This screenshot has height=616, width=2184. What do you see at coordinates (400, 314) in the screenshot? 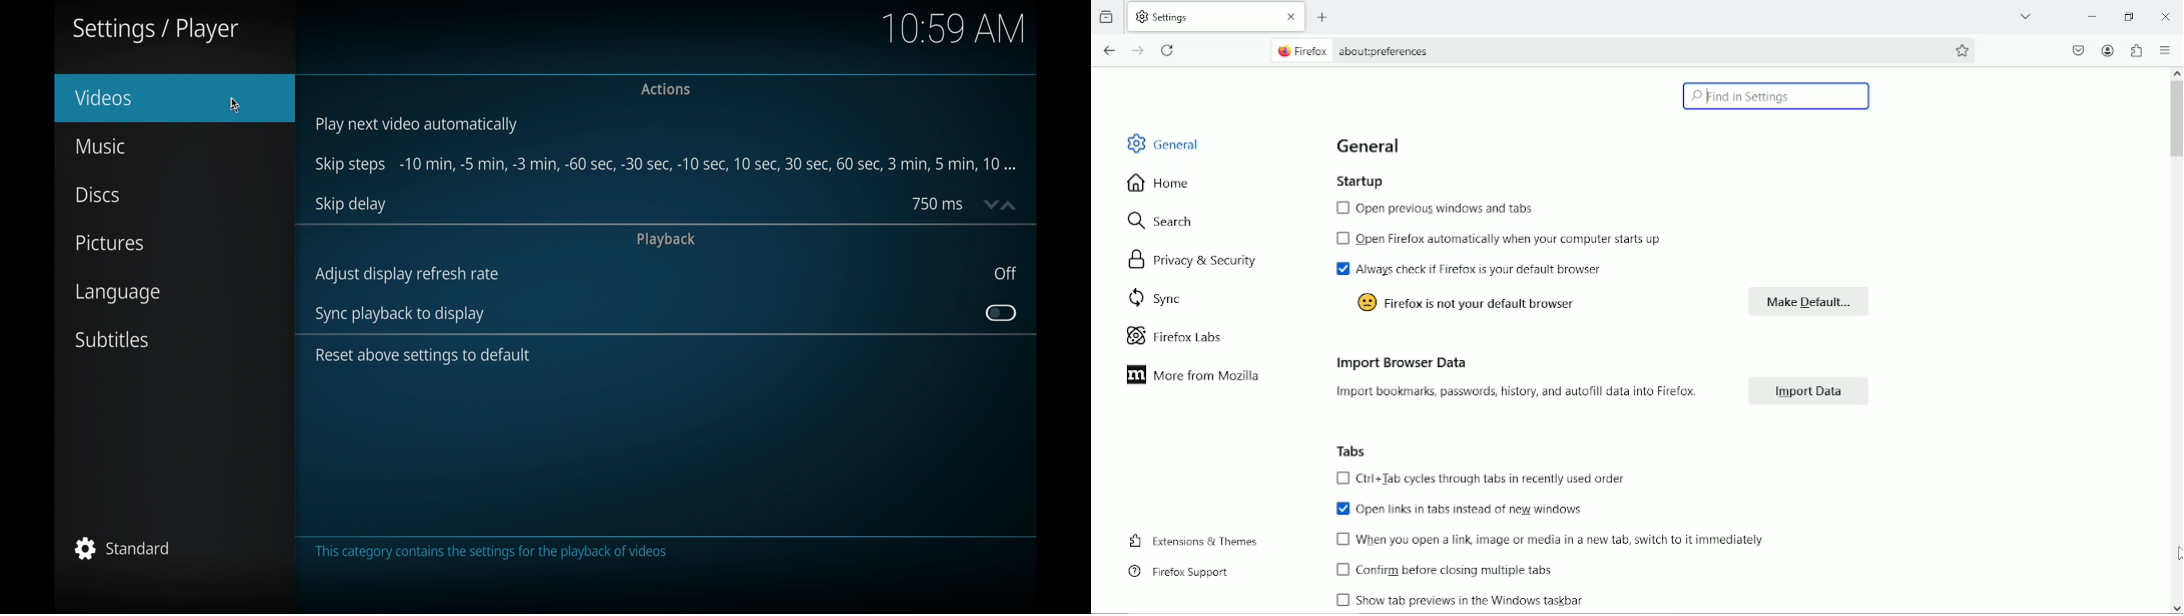
I see `sync playback to display` at bounding box center [400, 314].